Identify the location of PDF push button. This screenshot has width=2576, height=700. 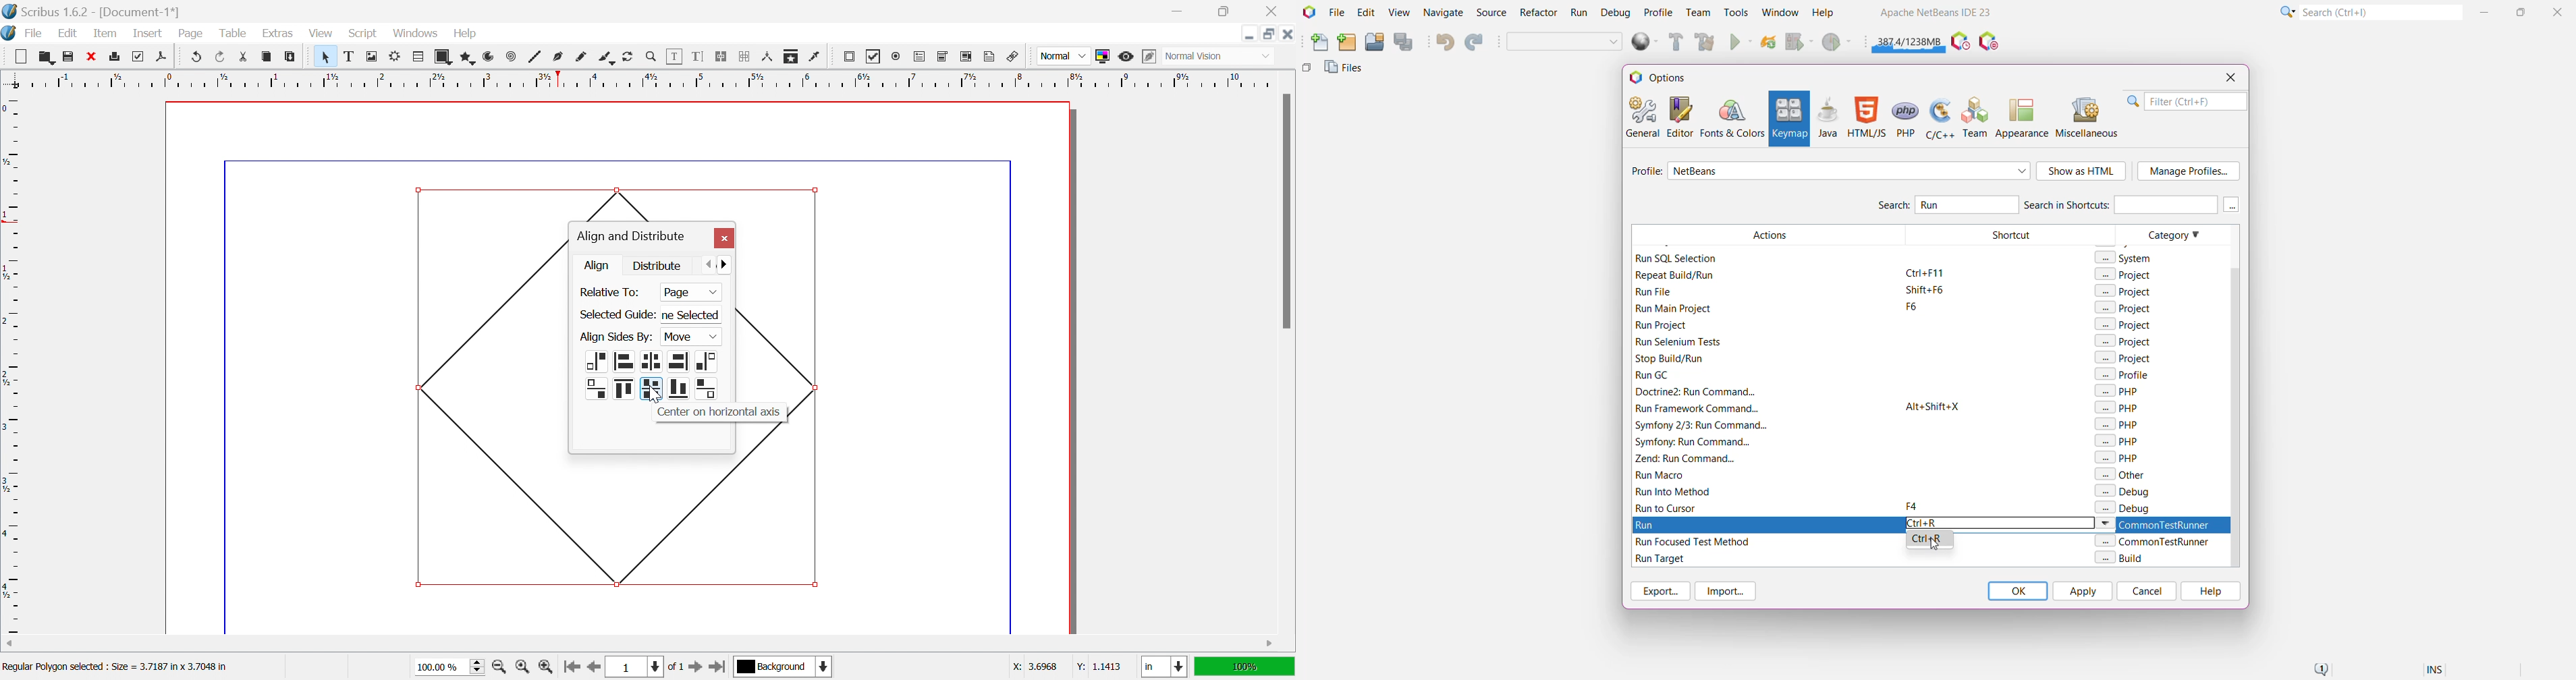
(851, 56).